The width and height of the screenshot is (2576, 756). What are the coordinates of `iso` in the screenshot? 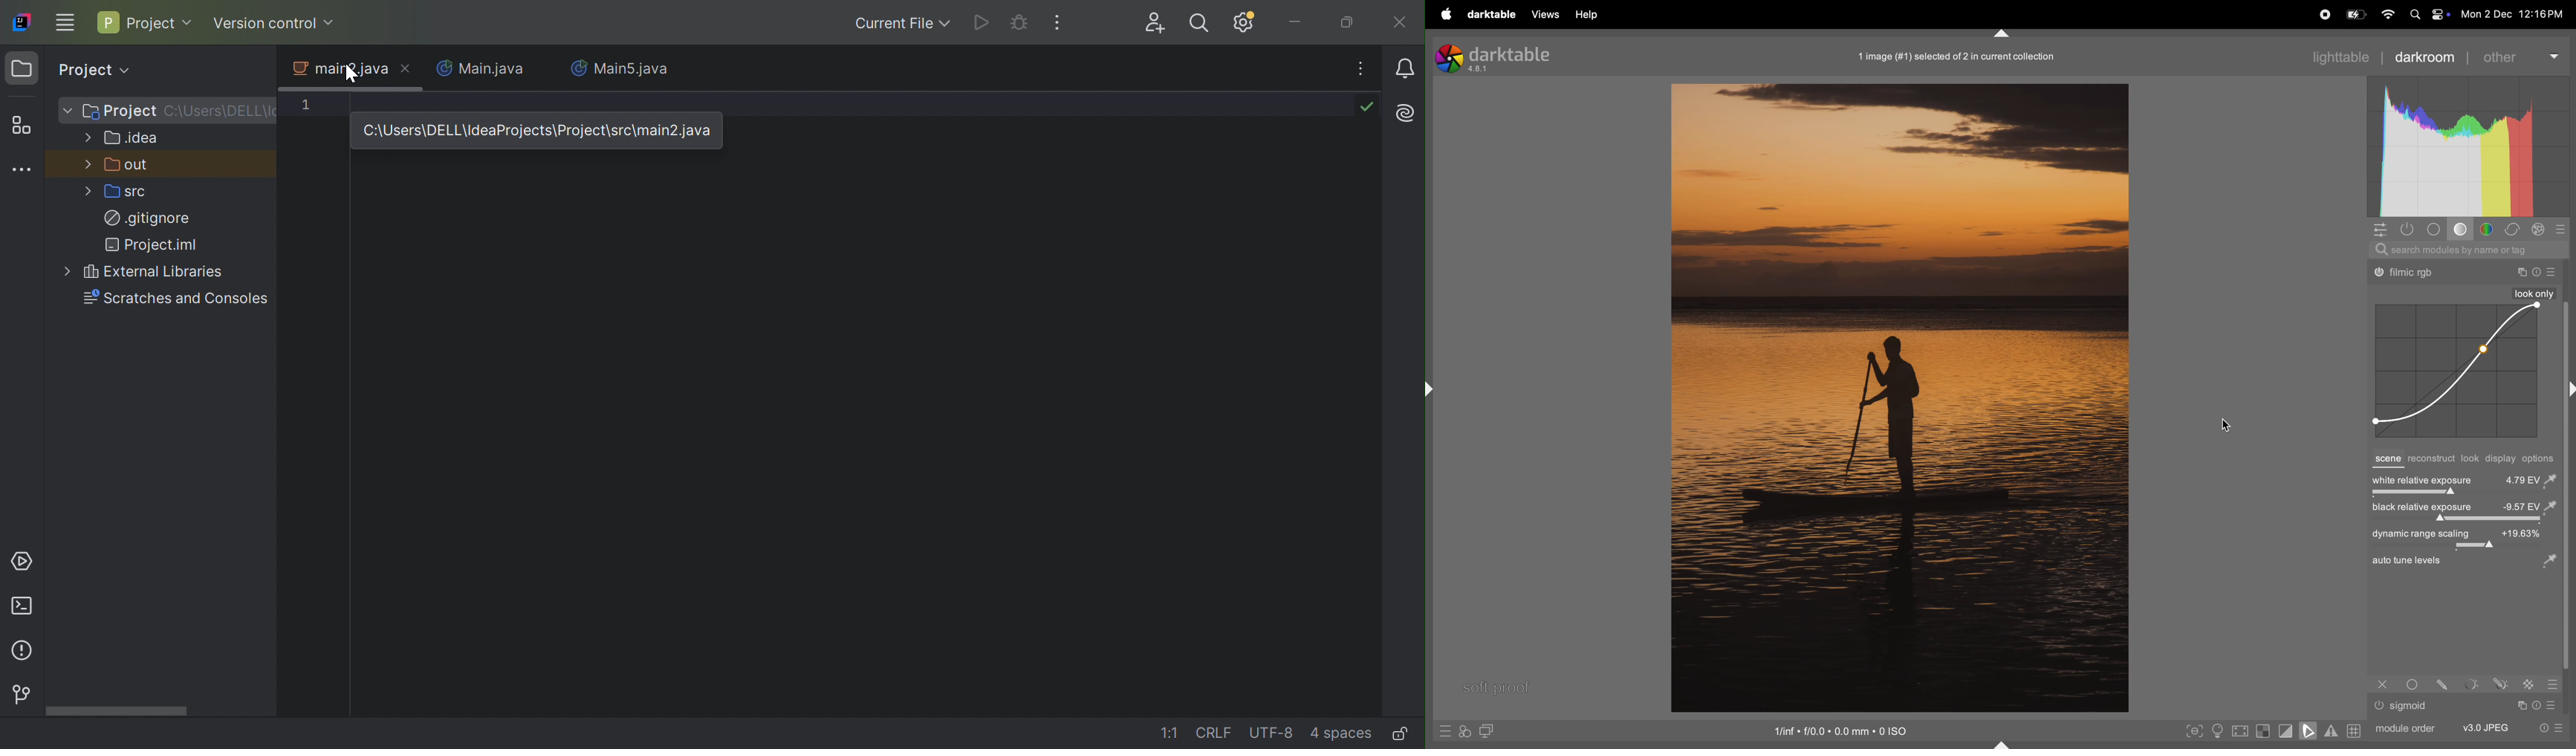 It's located at (1843, 730).